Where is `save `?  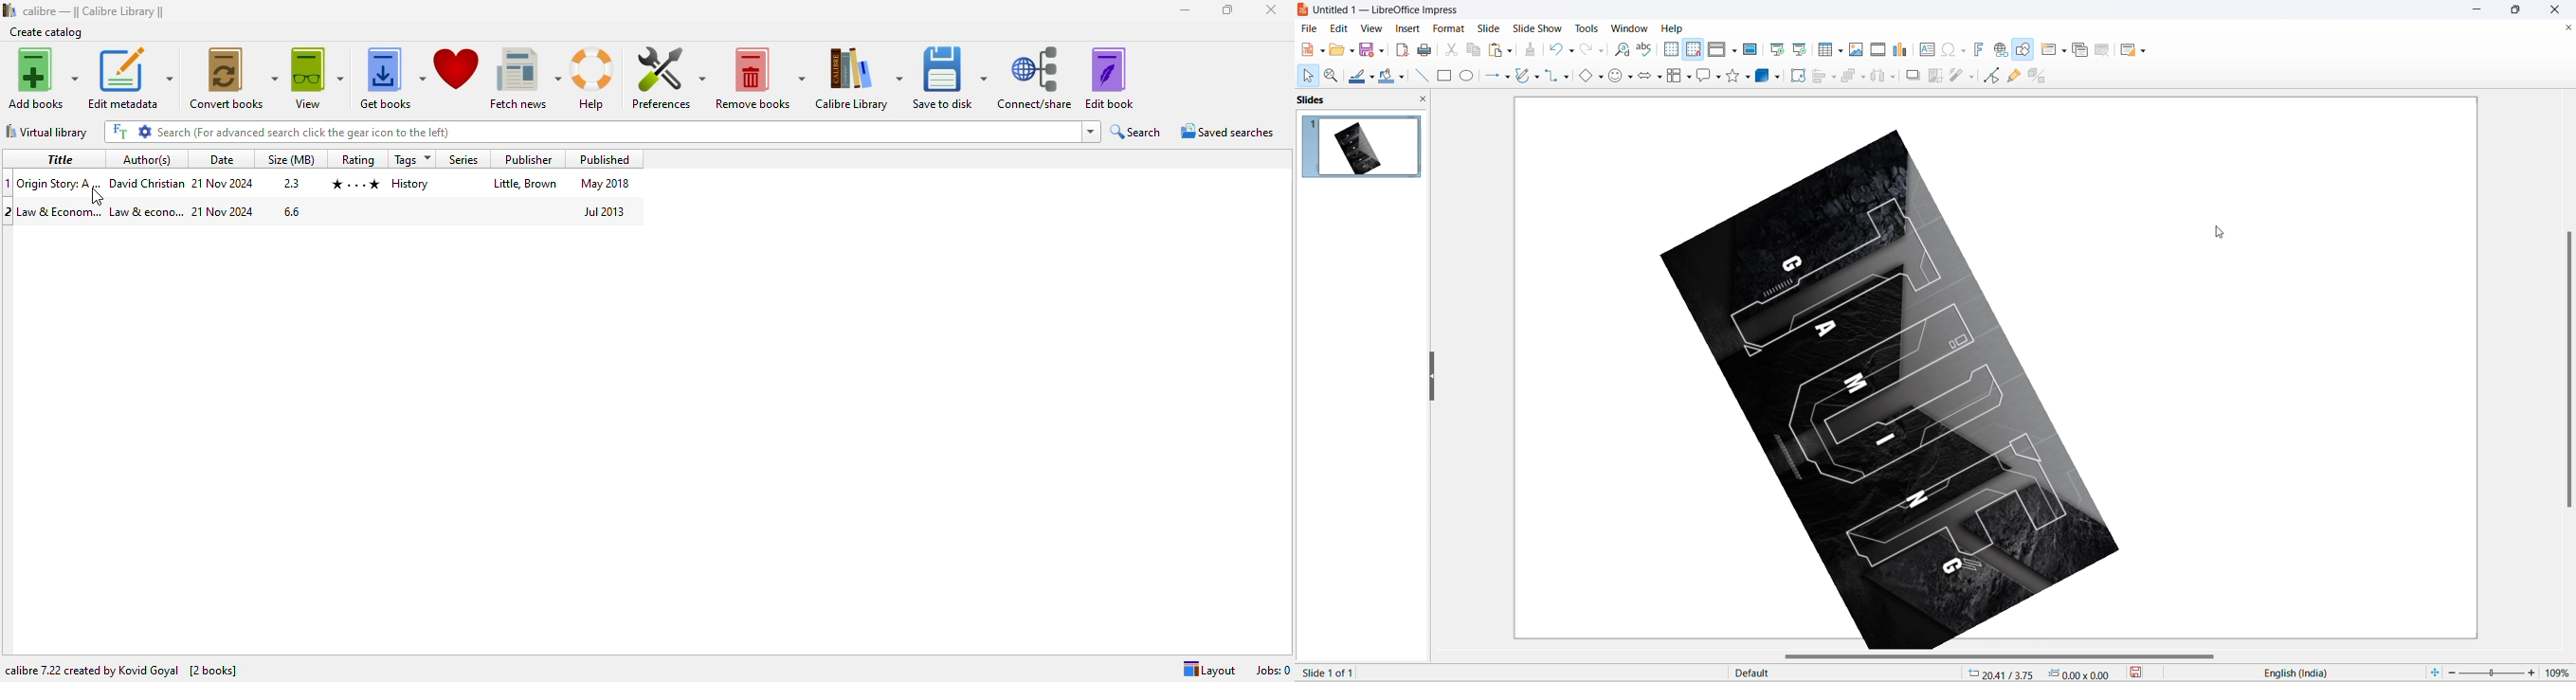 save  is located at coordinates (1367, 51).